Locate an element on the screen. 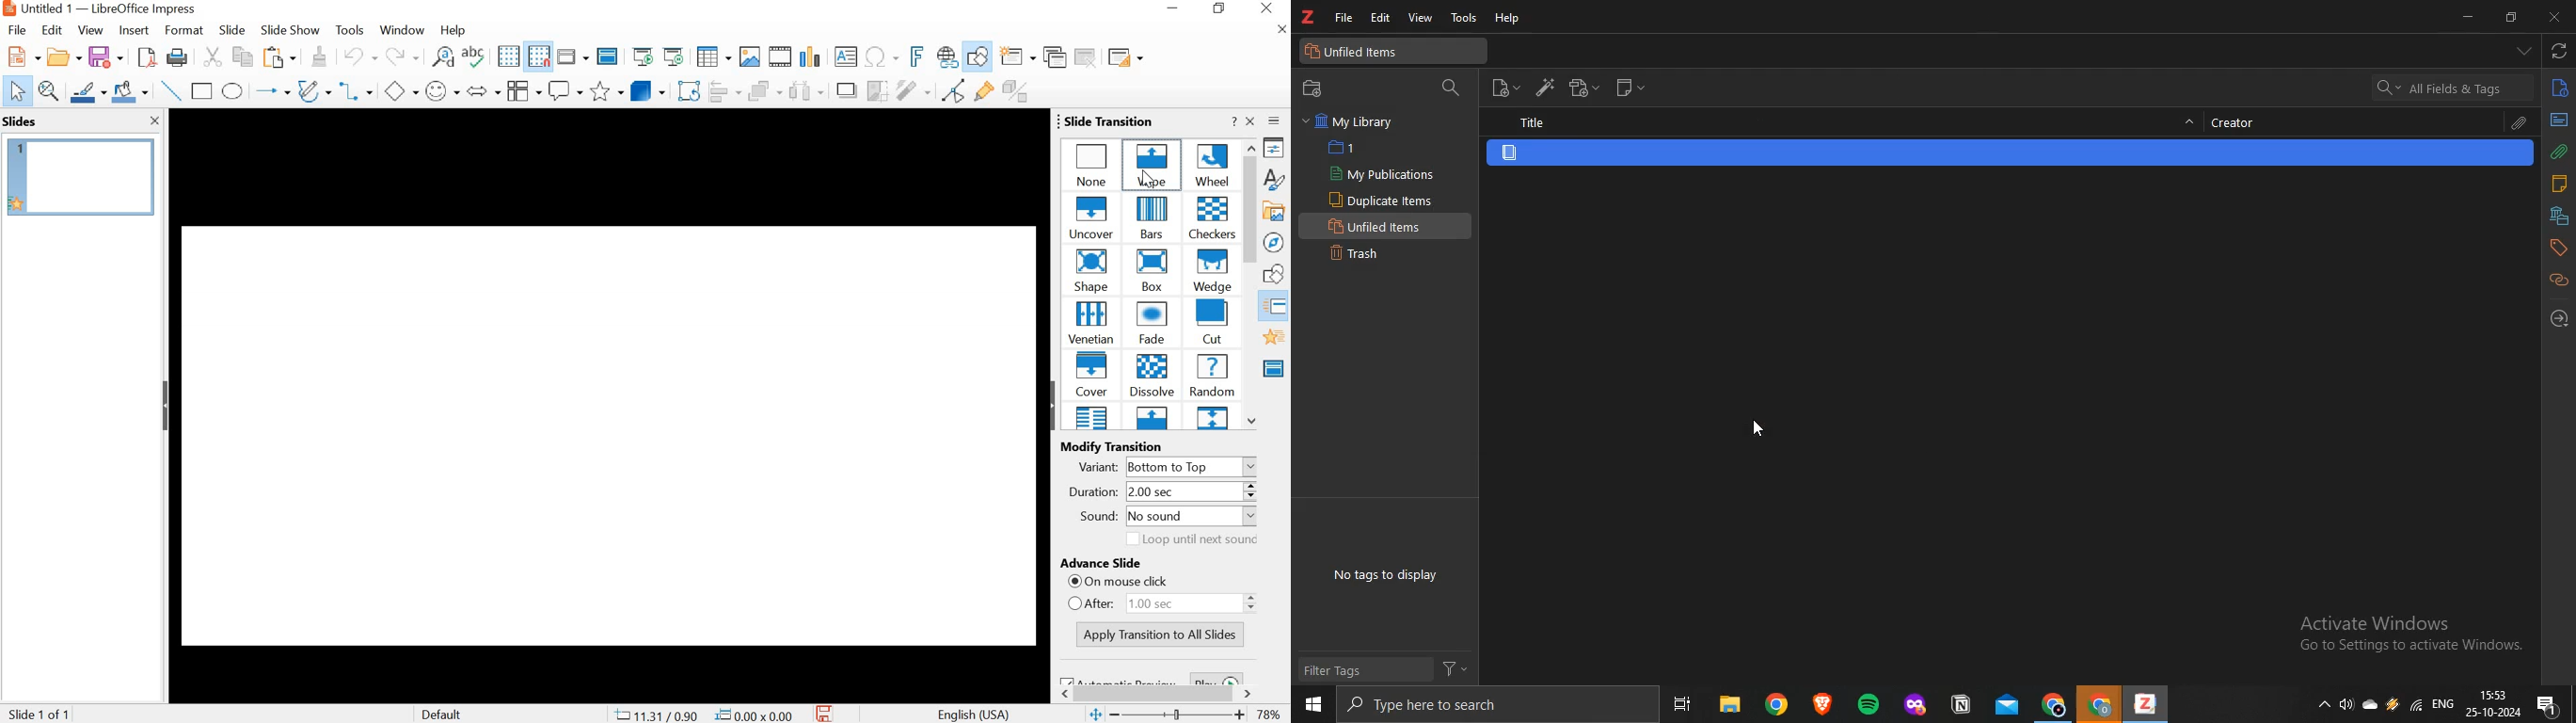  libraries and collections is located at coordinates (2559, 215).